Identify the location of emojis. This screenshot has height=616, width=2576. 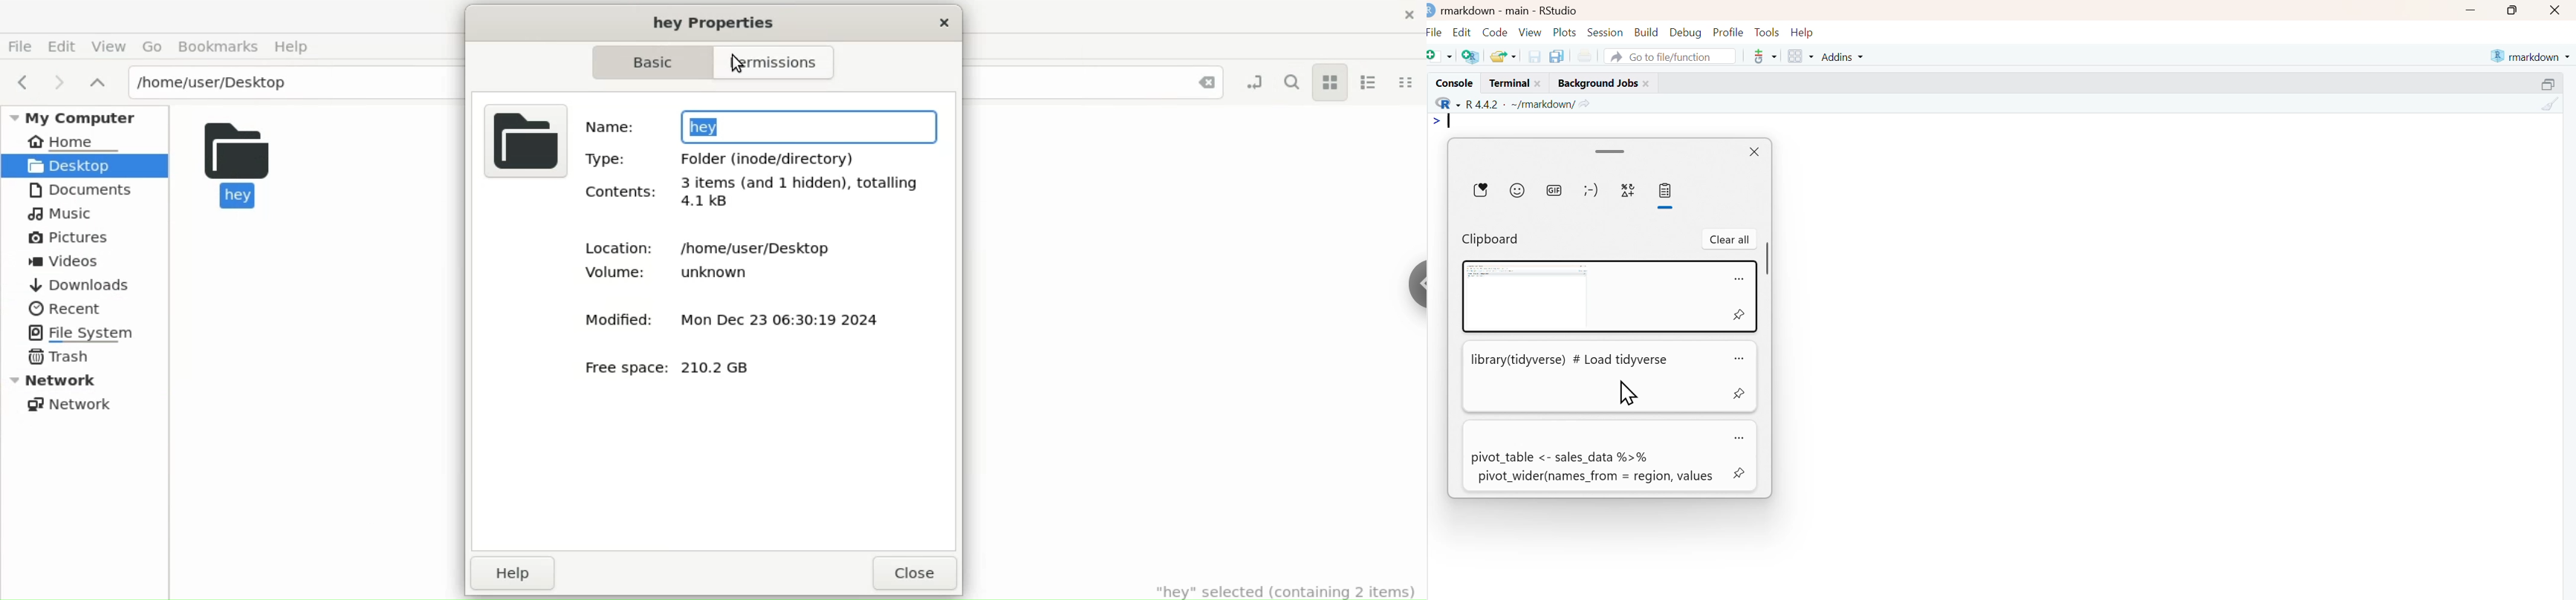
(1518, 191).